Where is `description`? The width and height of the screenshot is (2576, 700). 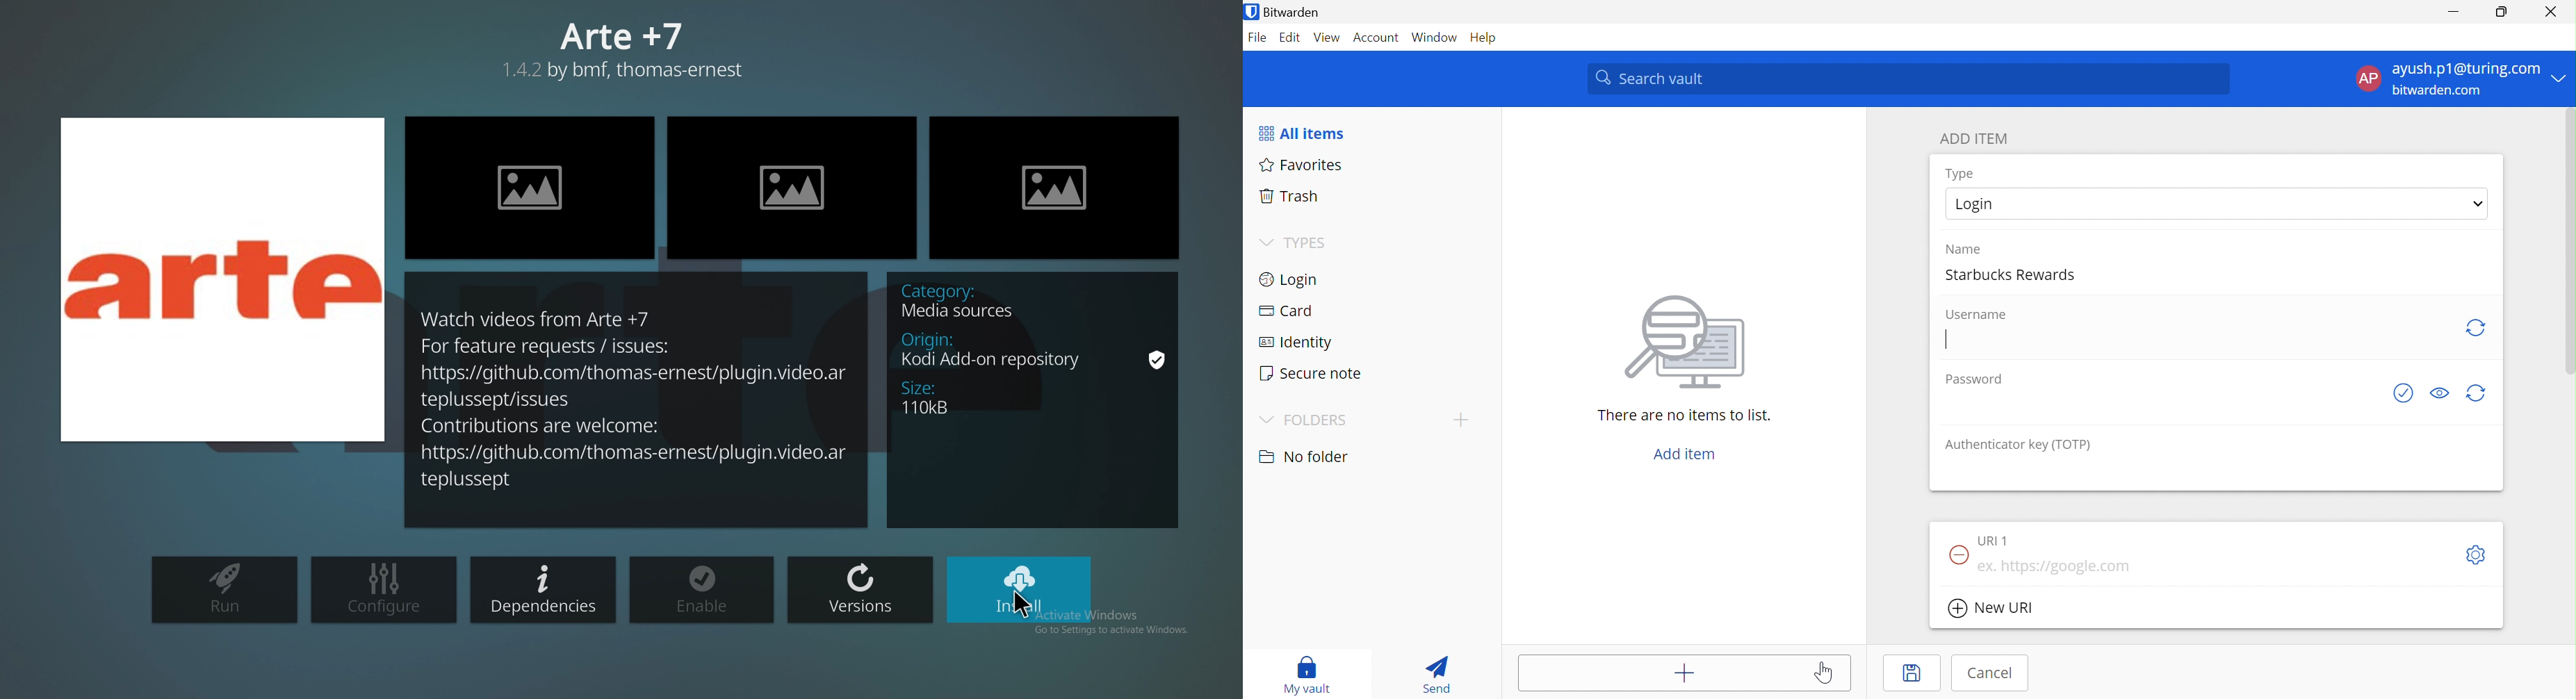
description is located at coordinates (637, 399).